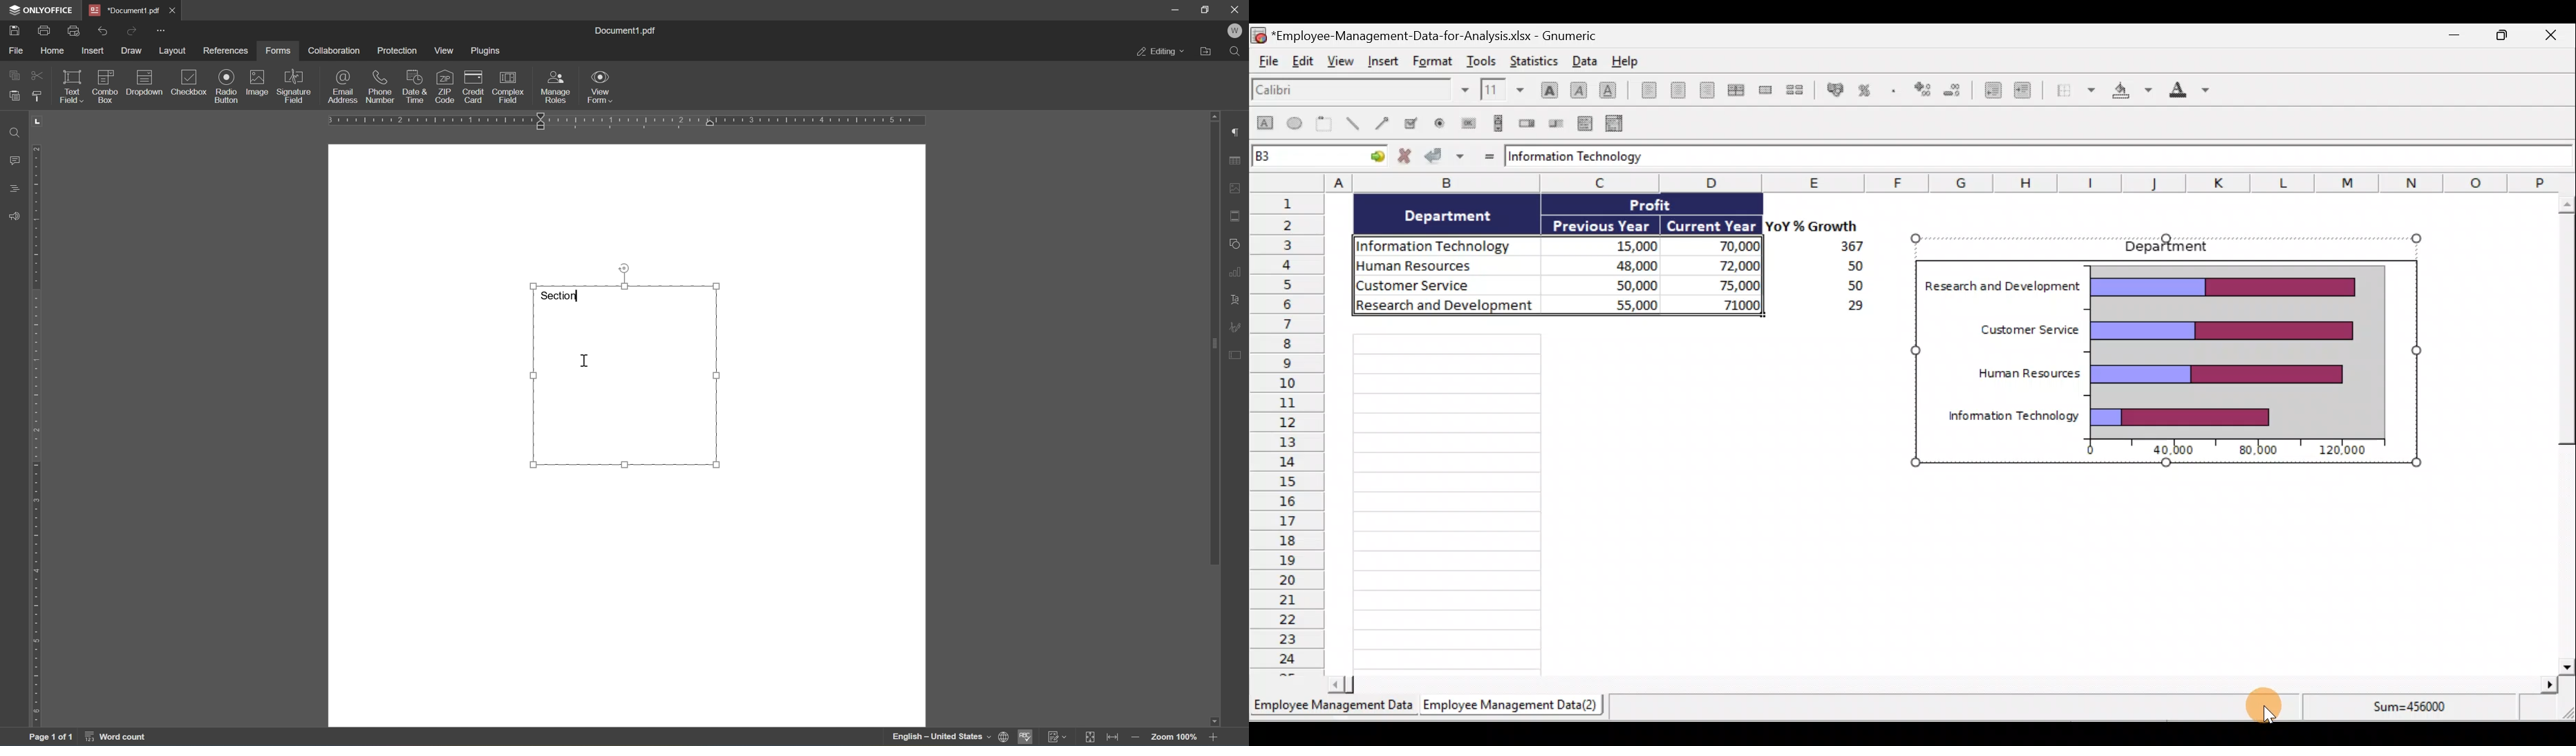 The height and width of the screenshot is (756, 2576). Describe the element at coordinates (75, 29) in the screenshot. I see `print preview` at that location.